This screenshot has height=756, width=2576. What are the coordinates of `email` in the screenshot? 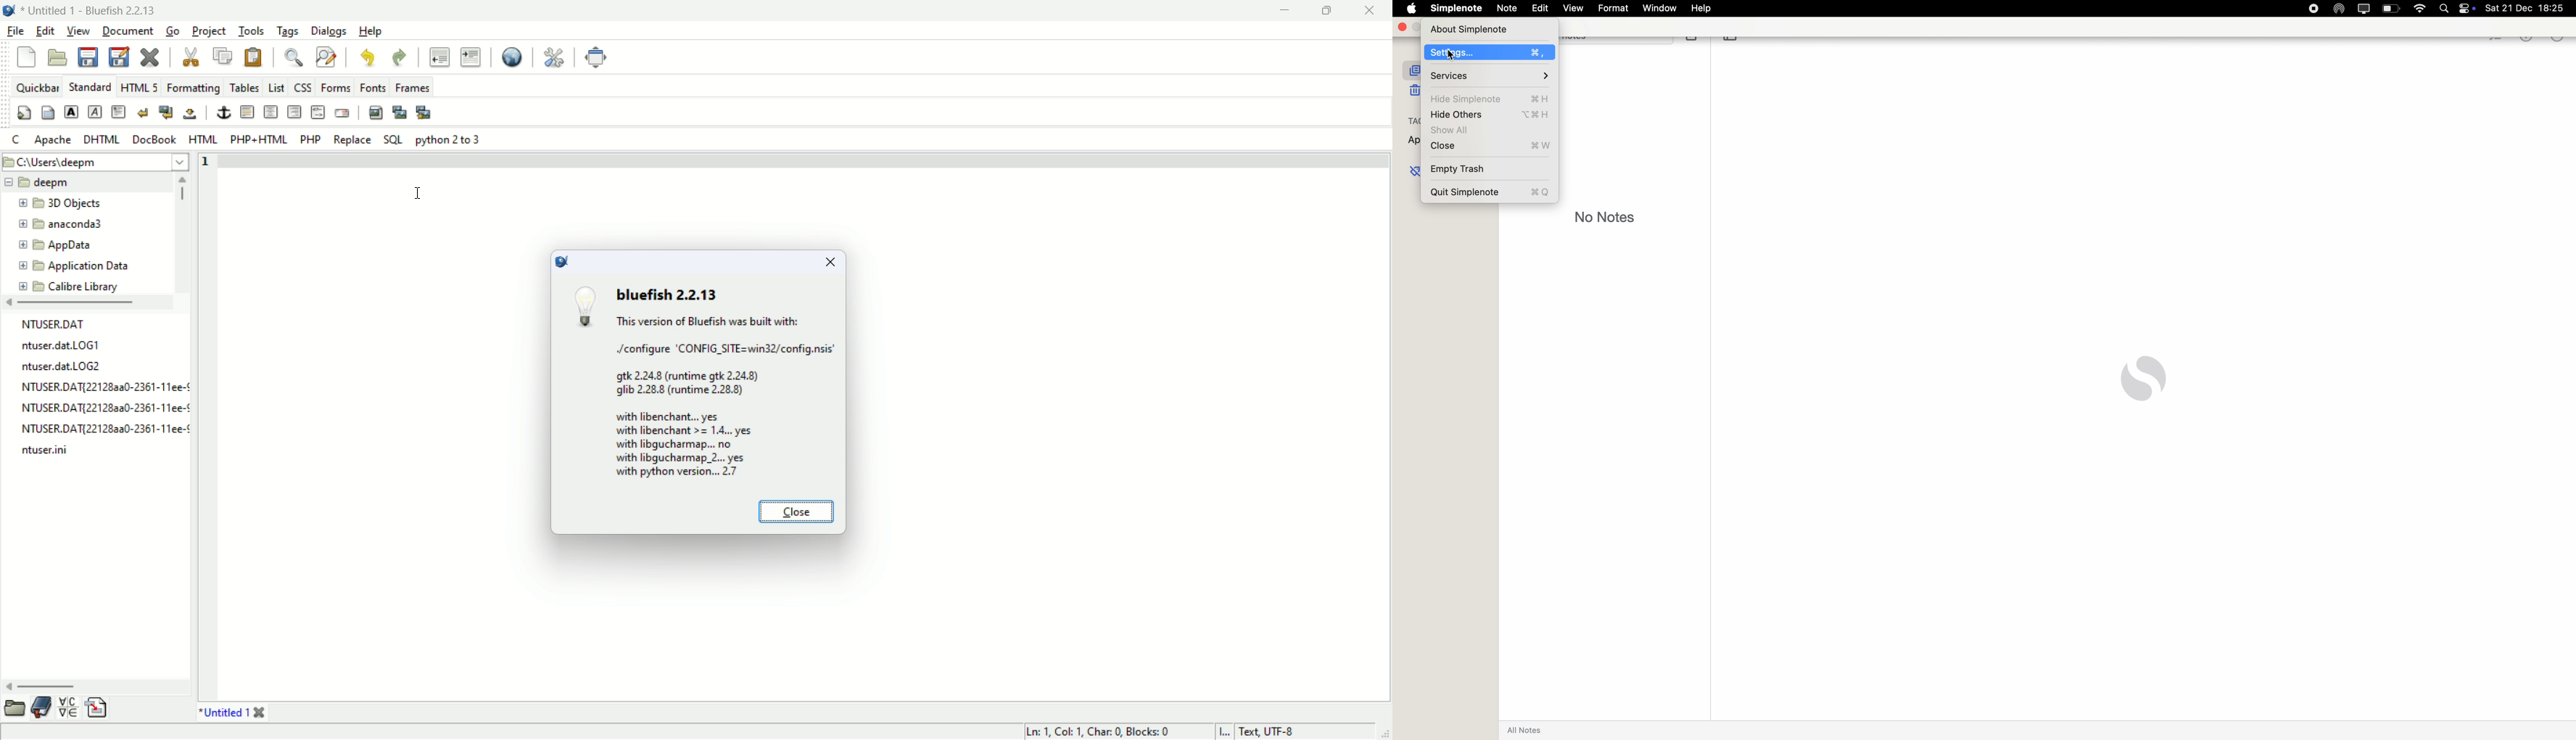 It's located at (342, 114).